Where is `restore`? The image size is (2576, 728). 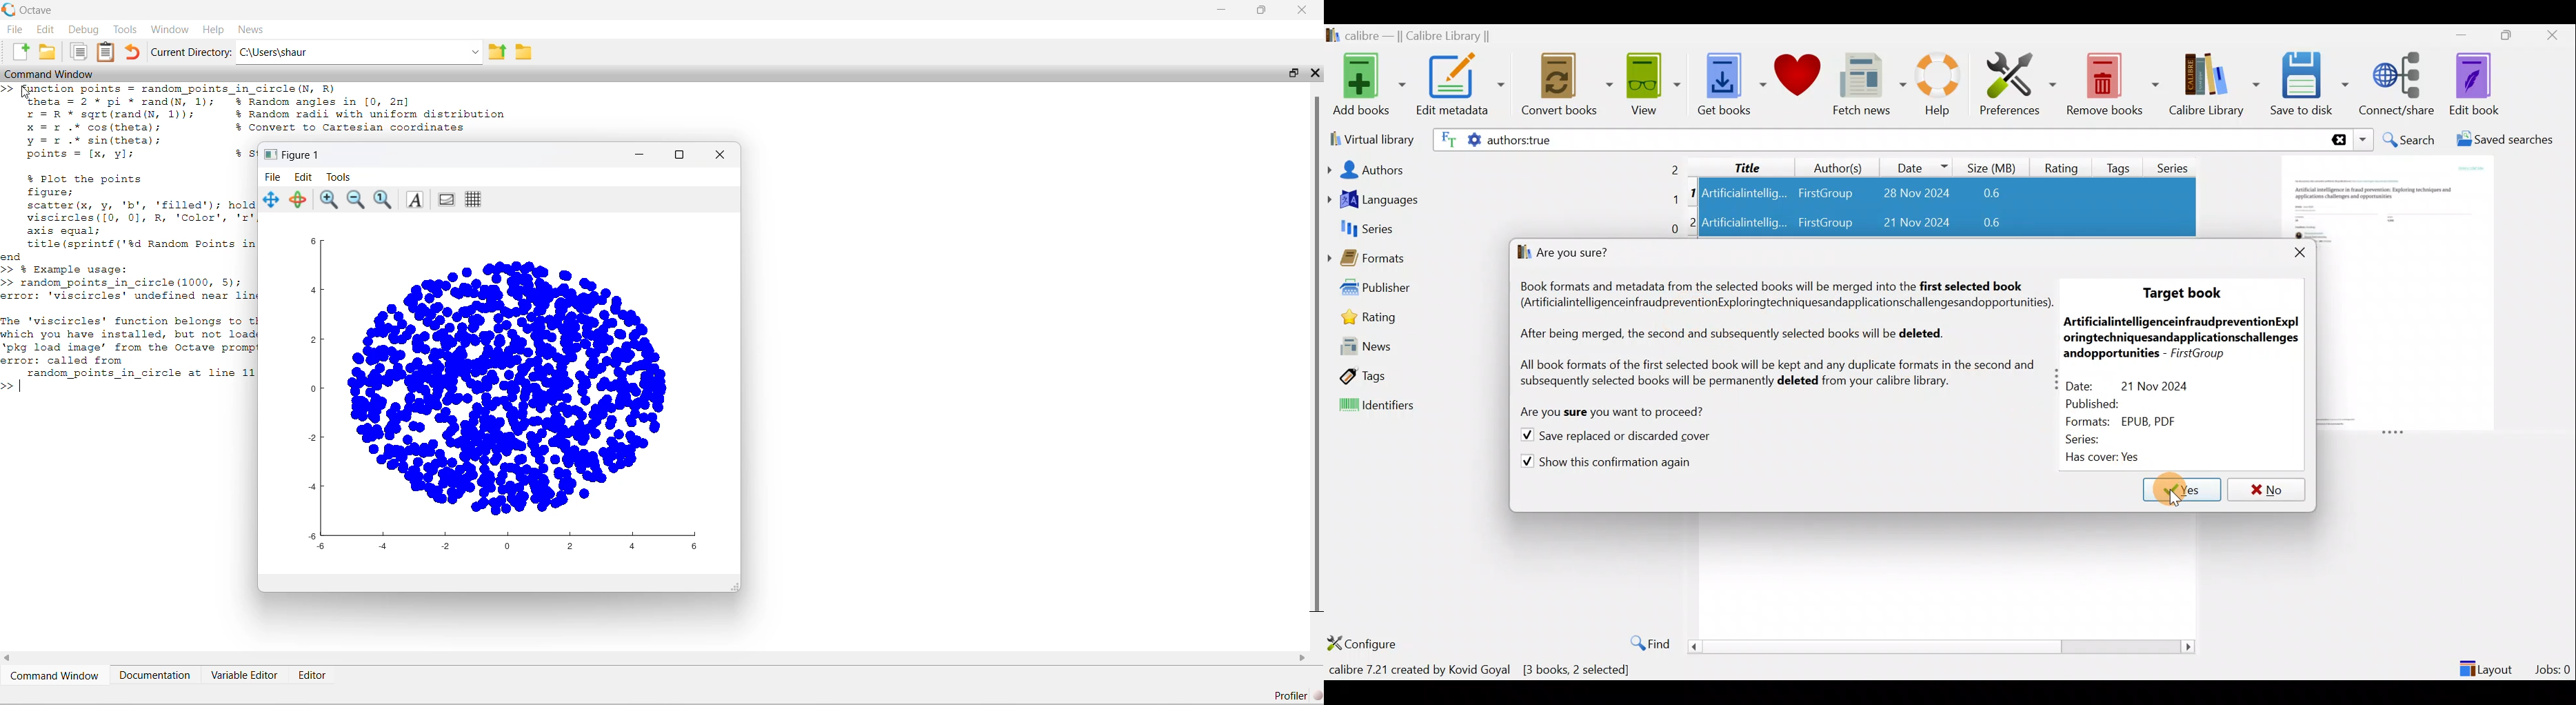
restore is located at coordinates (1294, 73).